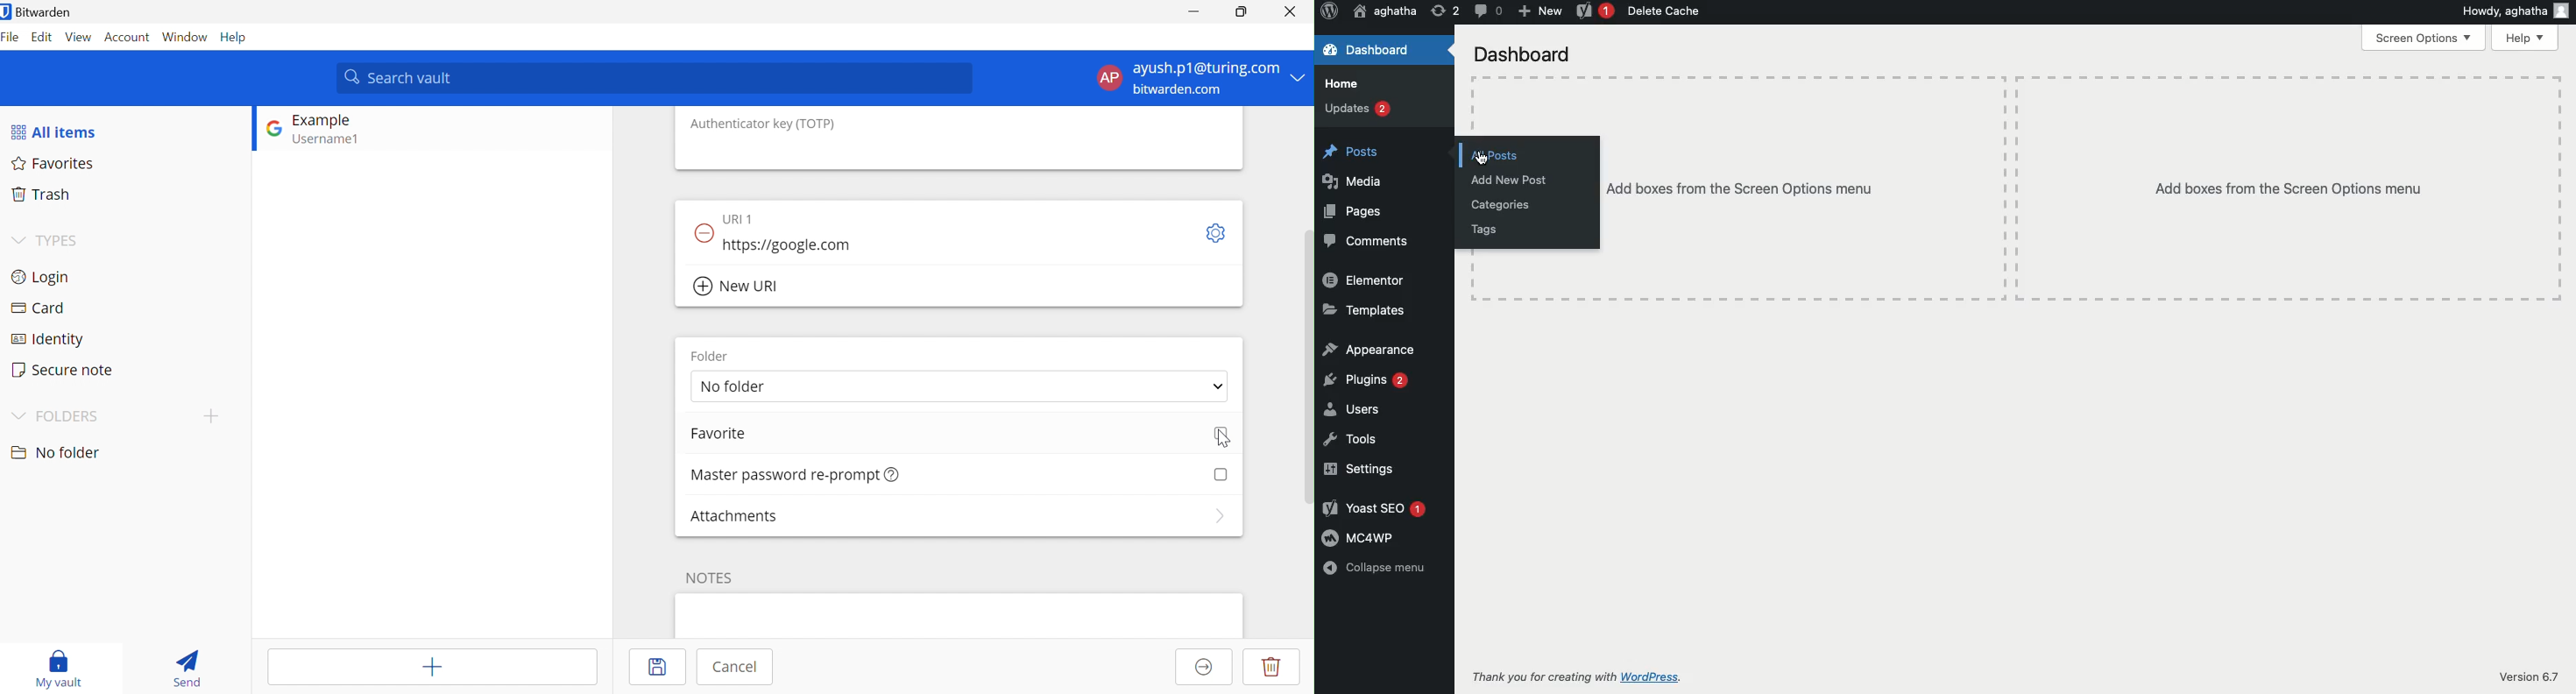  I want to click on Authenticator key (TOTP), so click(763, 124).